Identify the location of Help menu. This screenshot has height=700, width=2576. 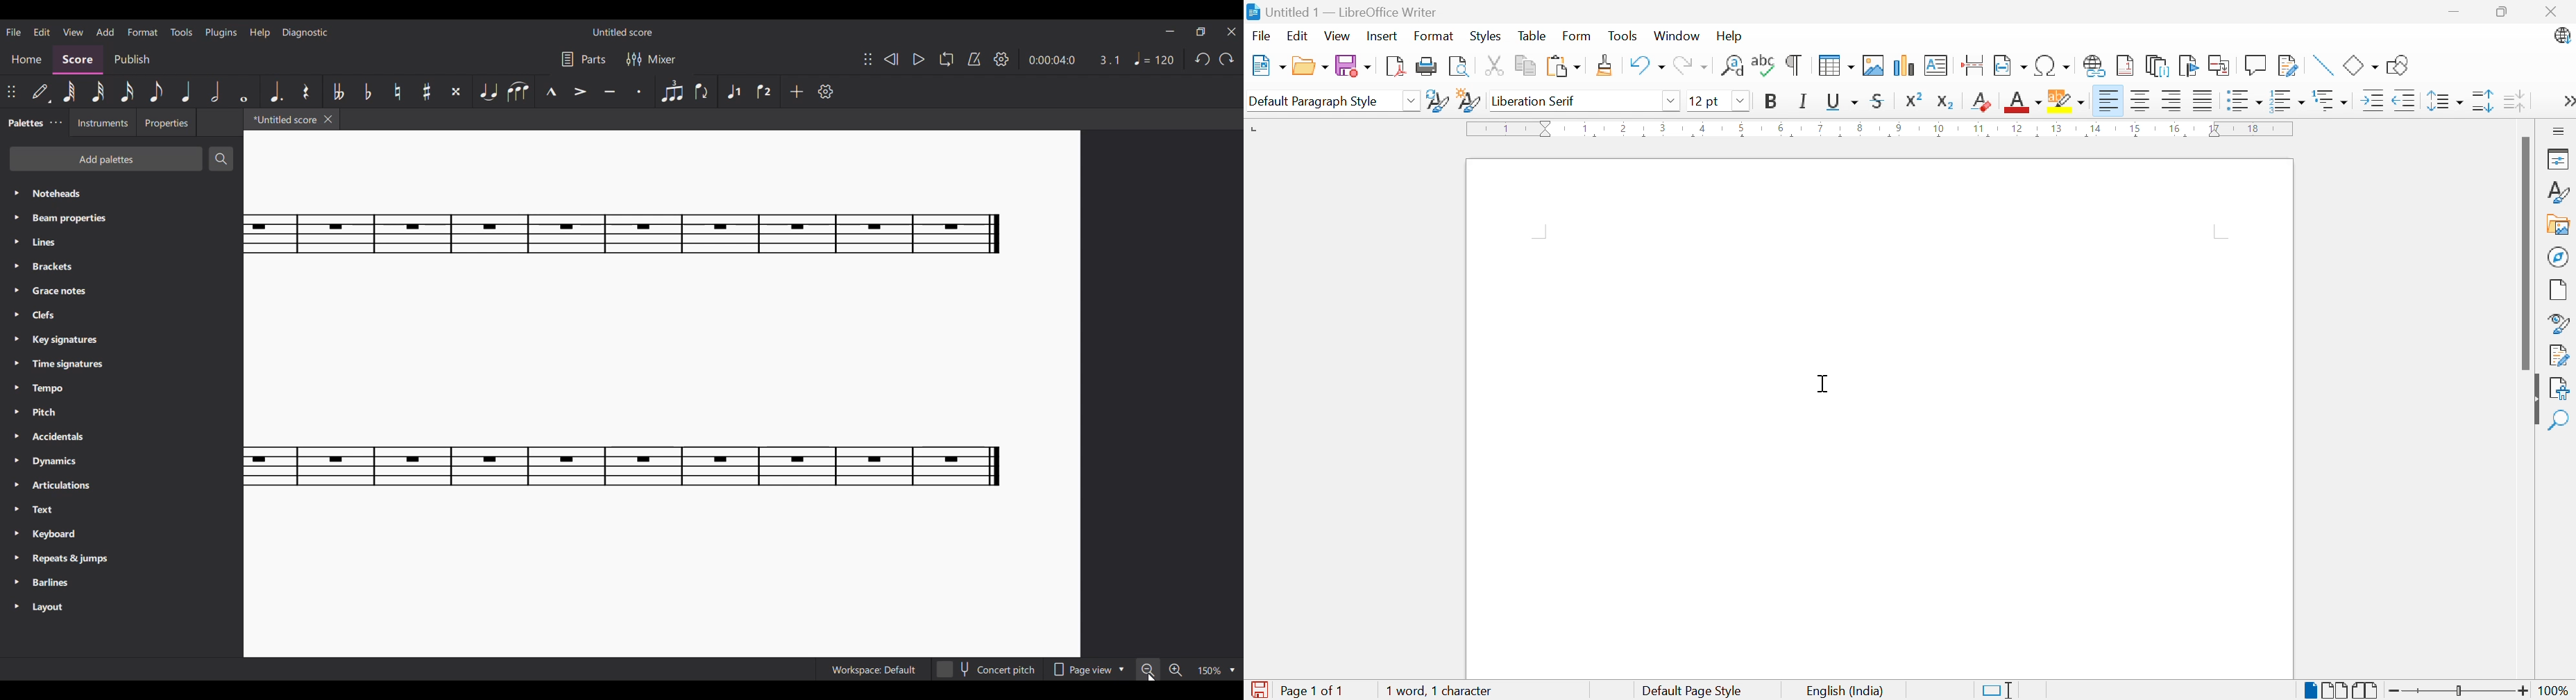
(260, 32).